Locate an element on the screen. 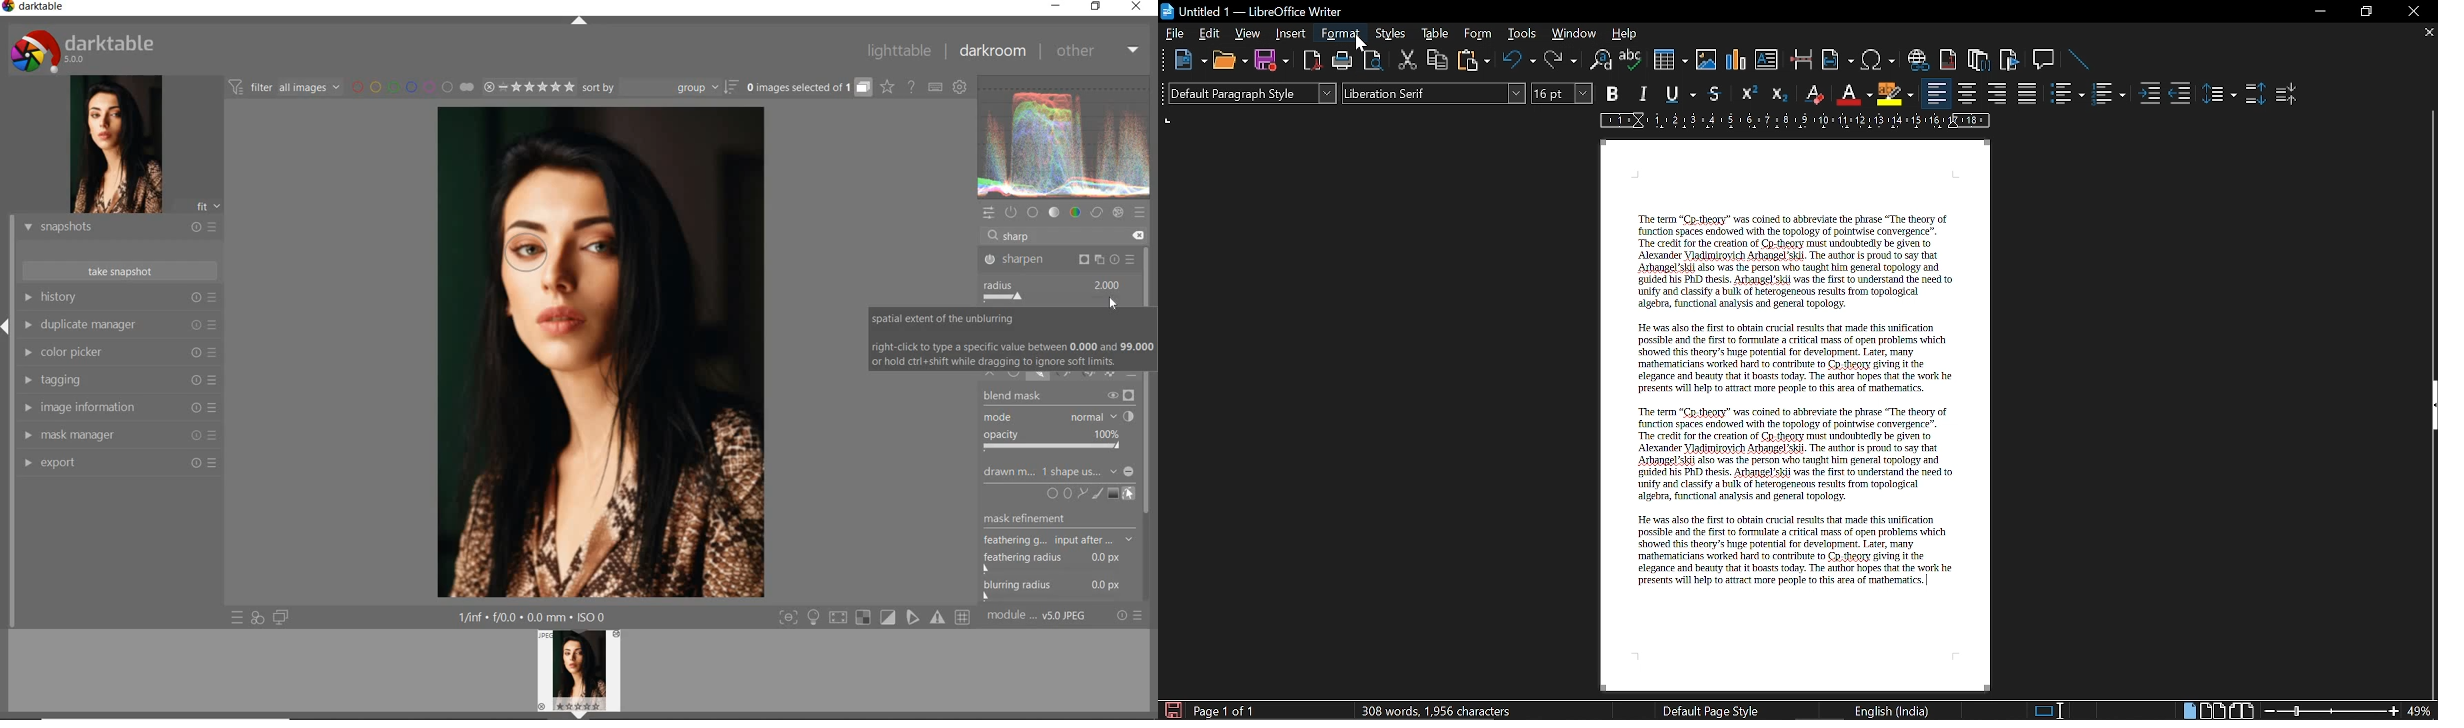  grouped images is located at coordinates (810, 88).